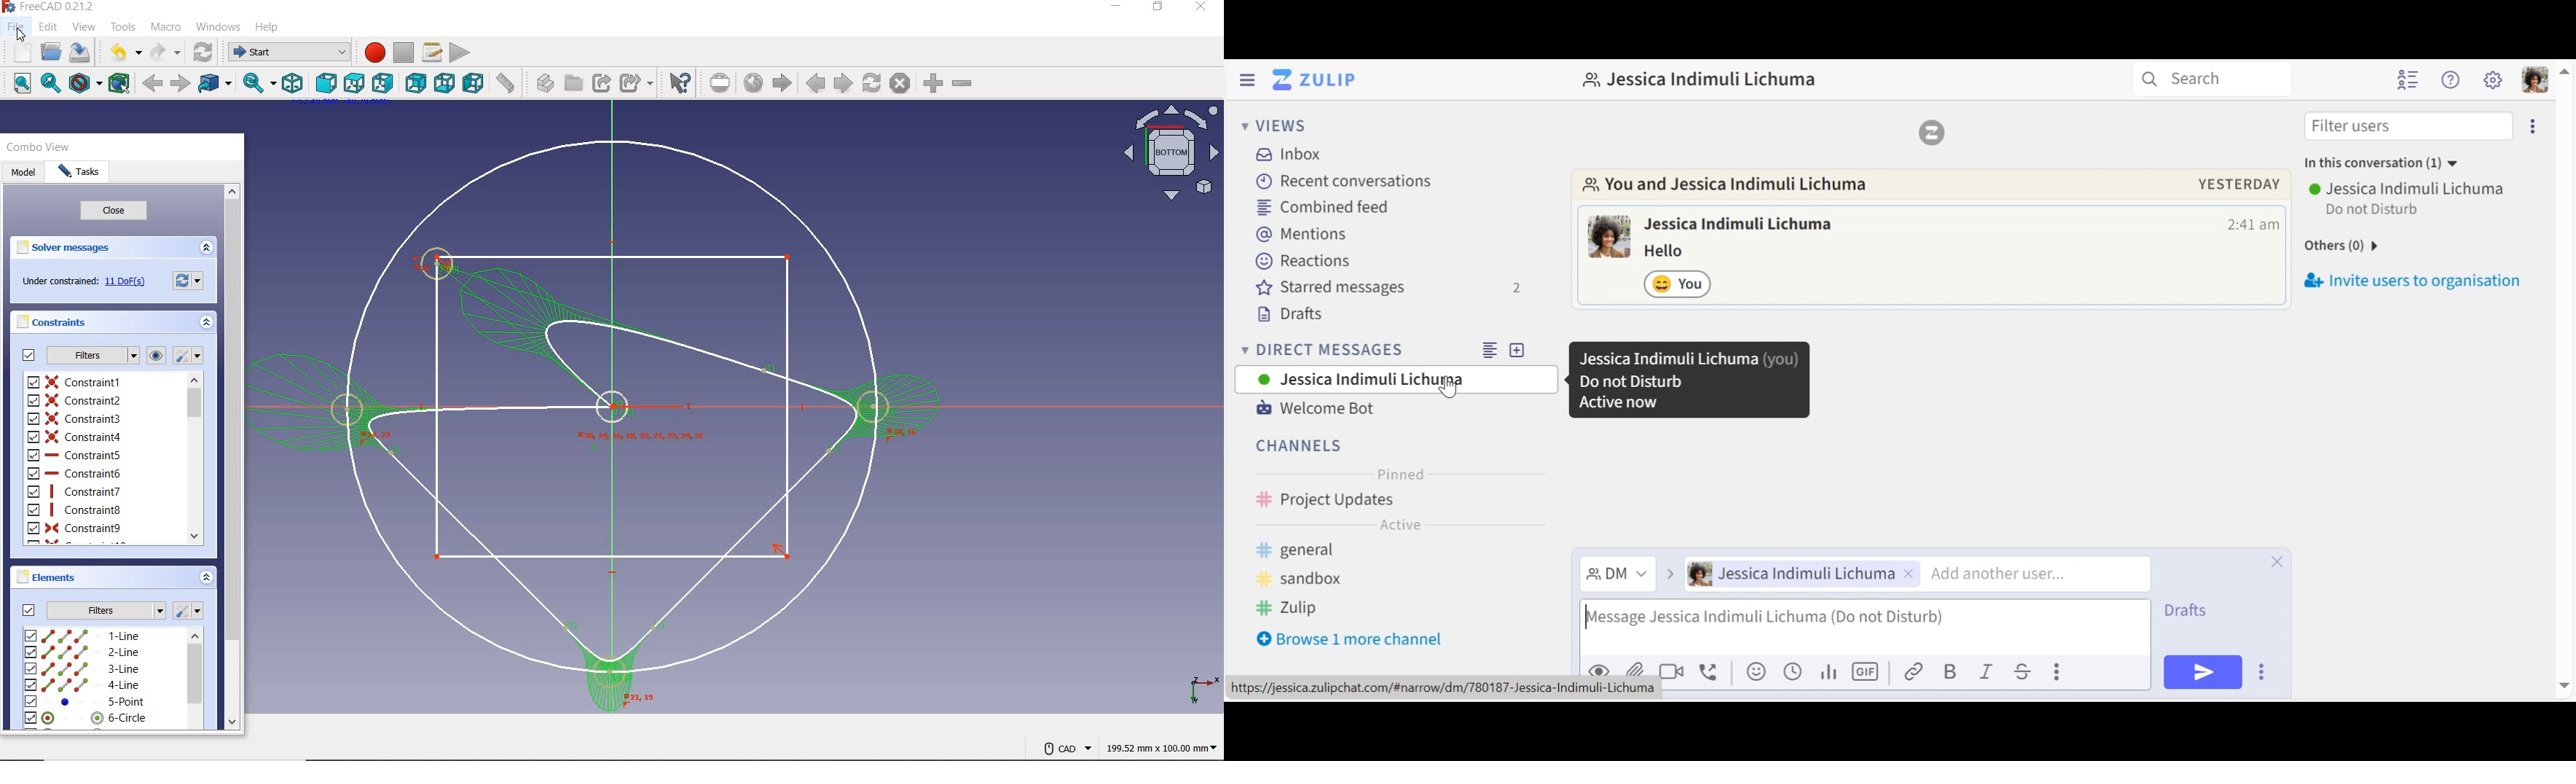 The image size is (2576, 784). Describe the element at coordinates (2237, 184) in the screenshot. I see `yesterday` at that location.